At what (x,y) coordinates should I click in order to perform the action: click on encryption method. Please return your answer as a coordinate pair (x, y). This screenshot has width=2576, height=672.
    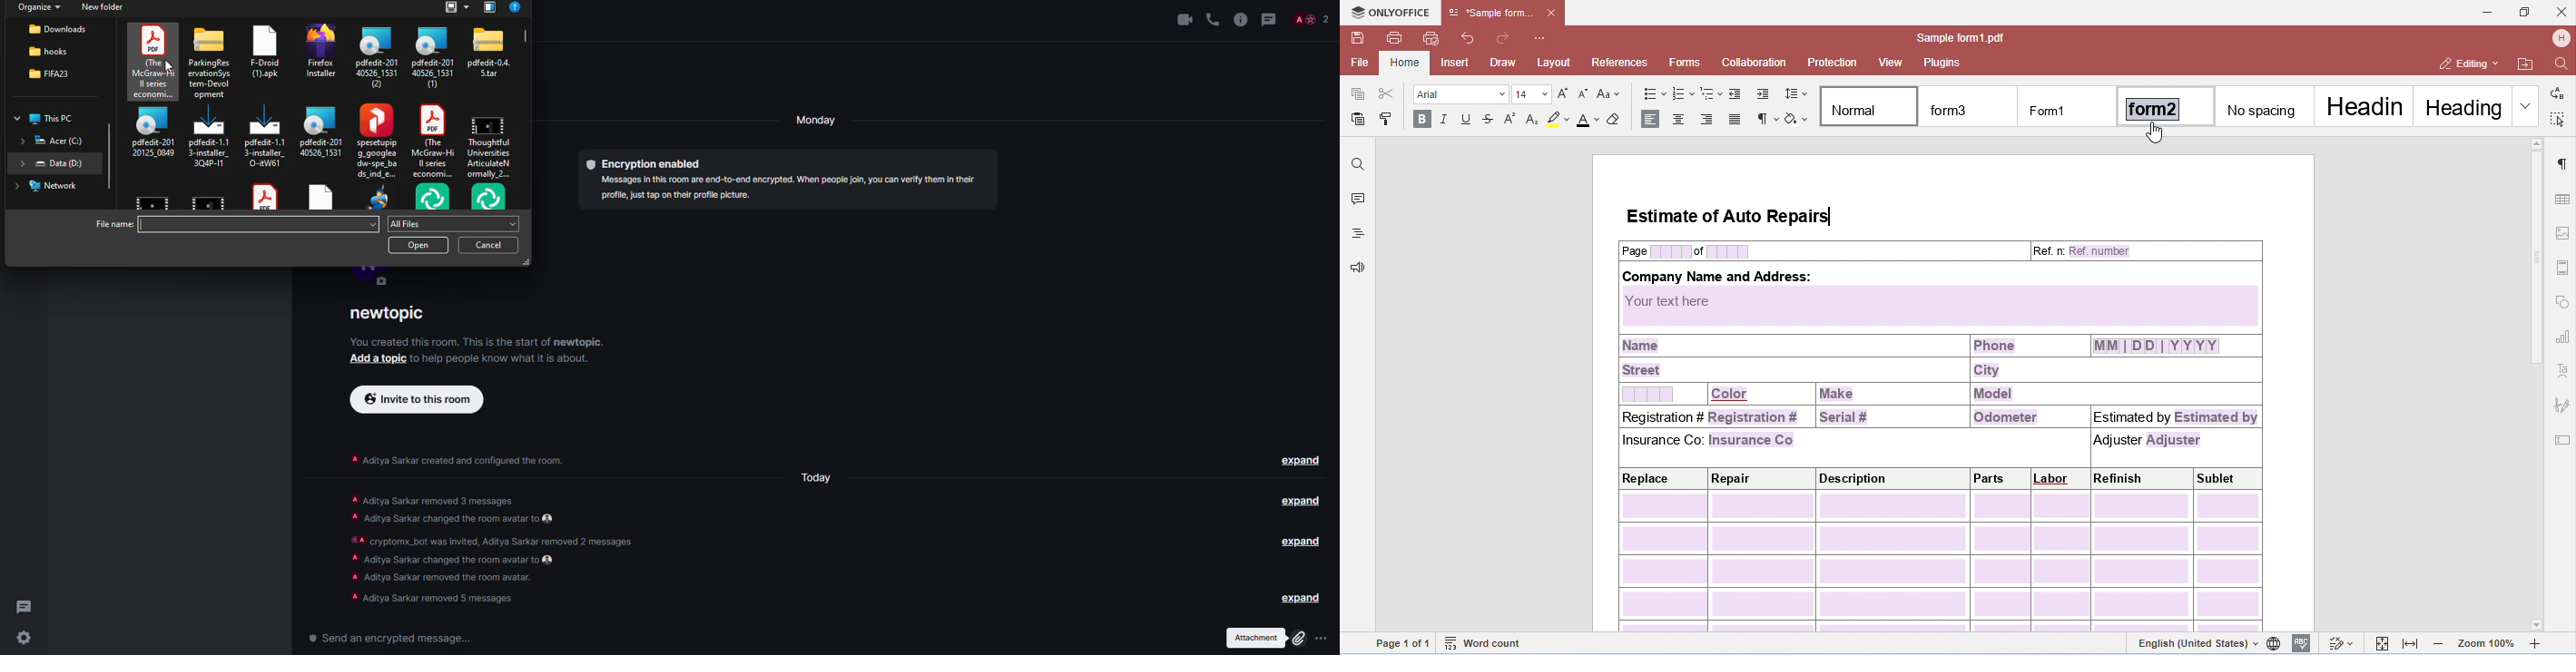
    Looking at the image, I should click on (636, 161).